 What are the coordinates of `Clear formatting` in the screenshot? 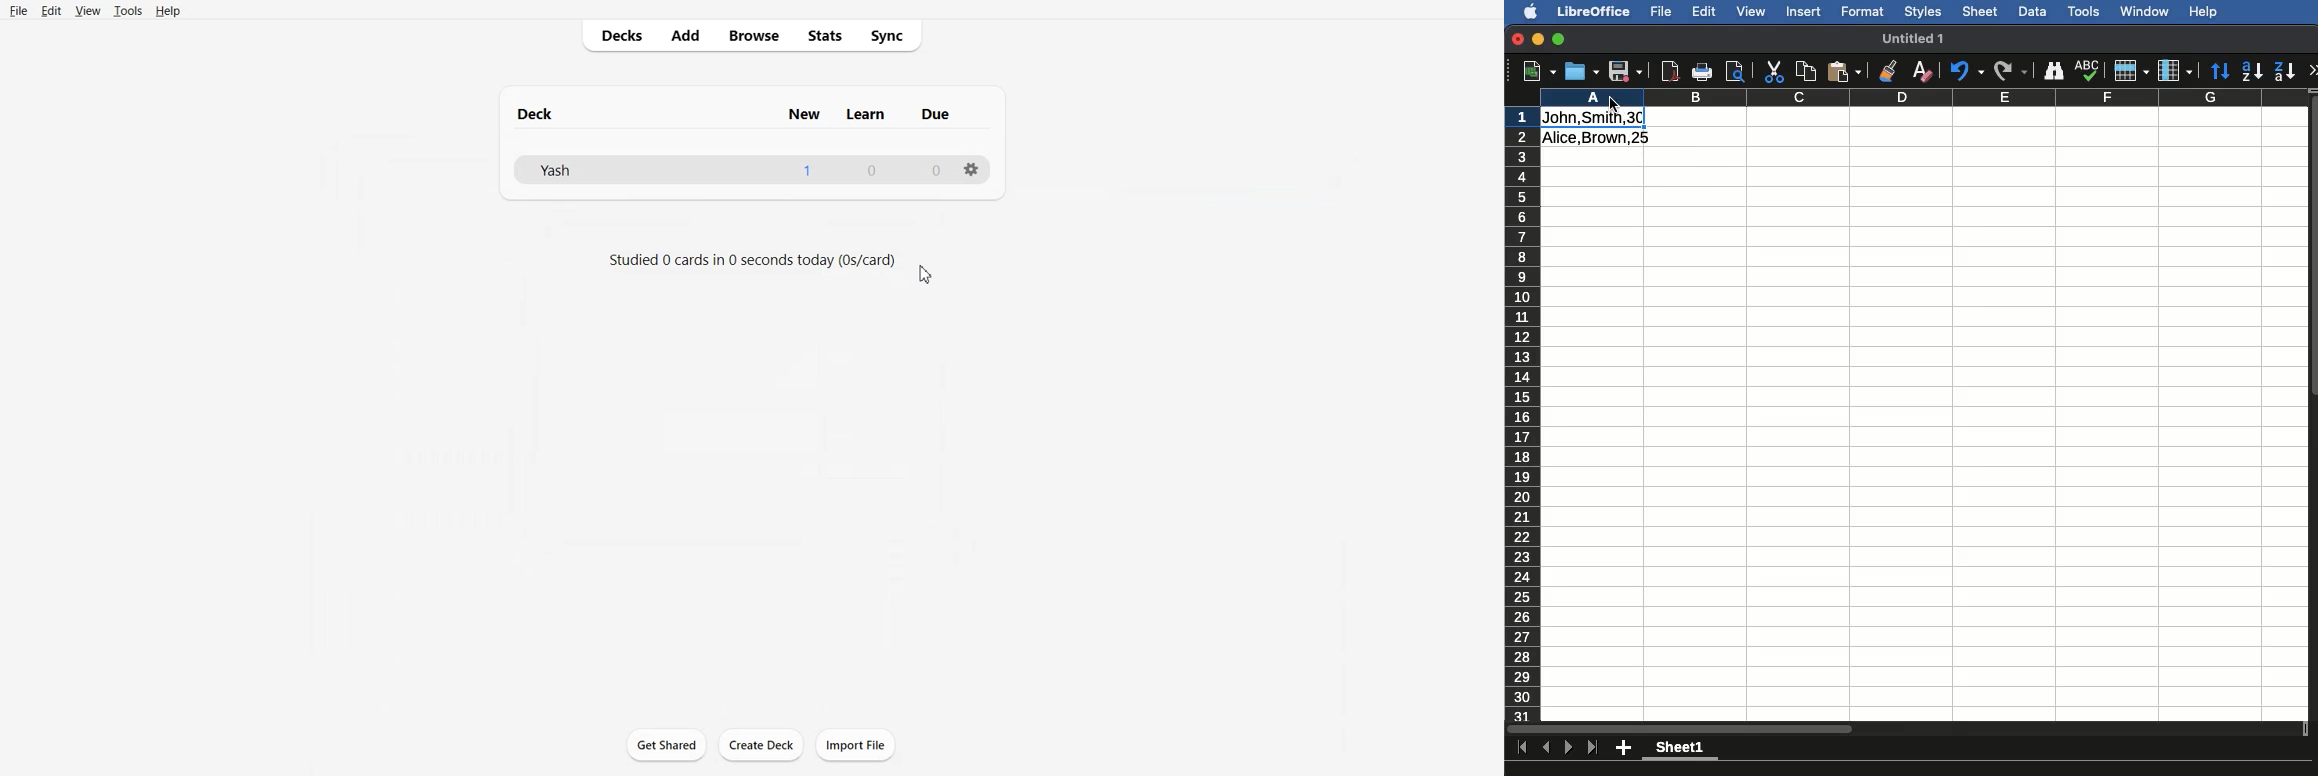 It's located at (1925, 71).